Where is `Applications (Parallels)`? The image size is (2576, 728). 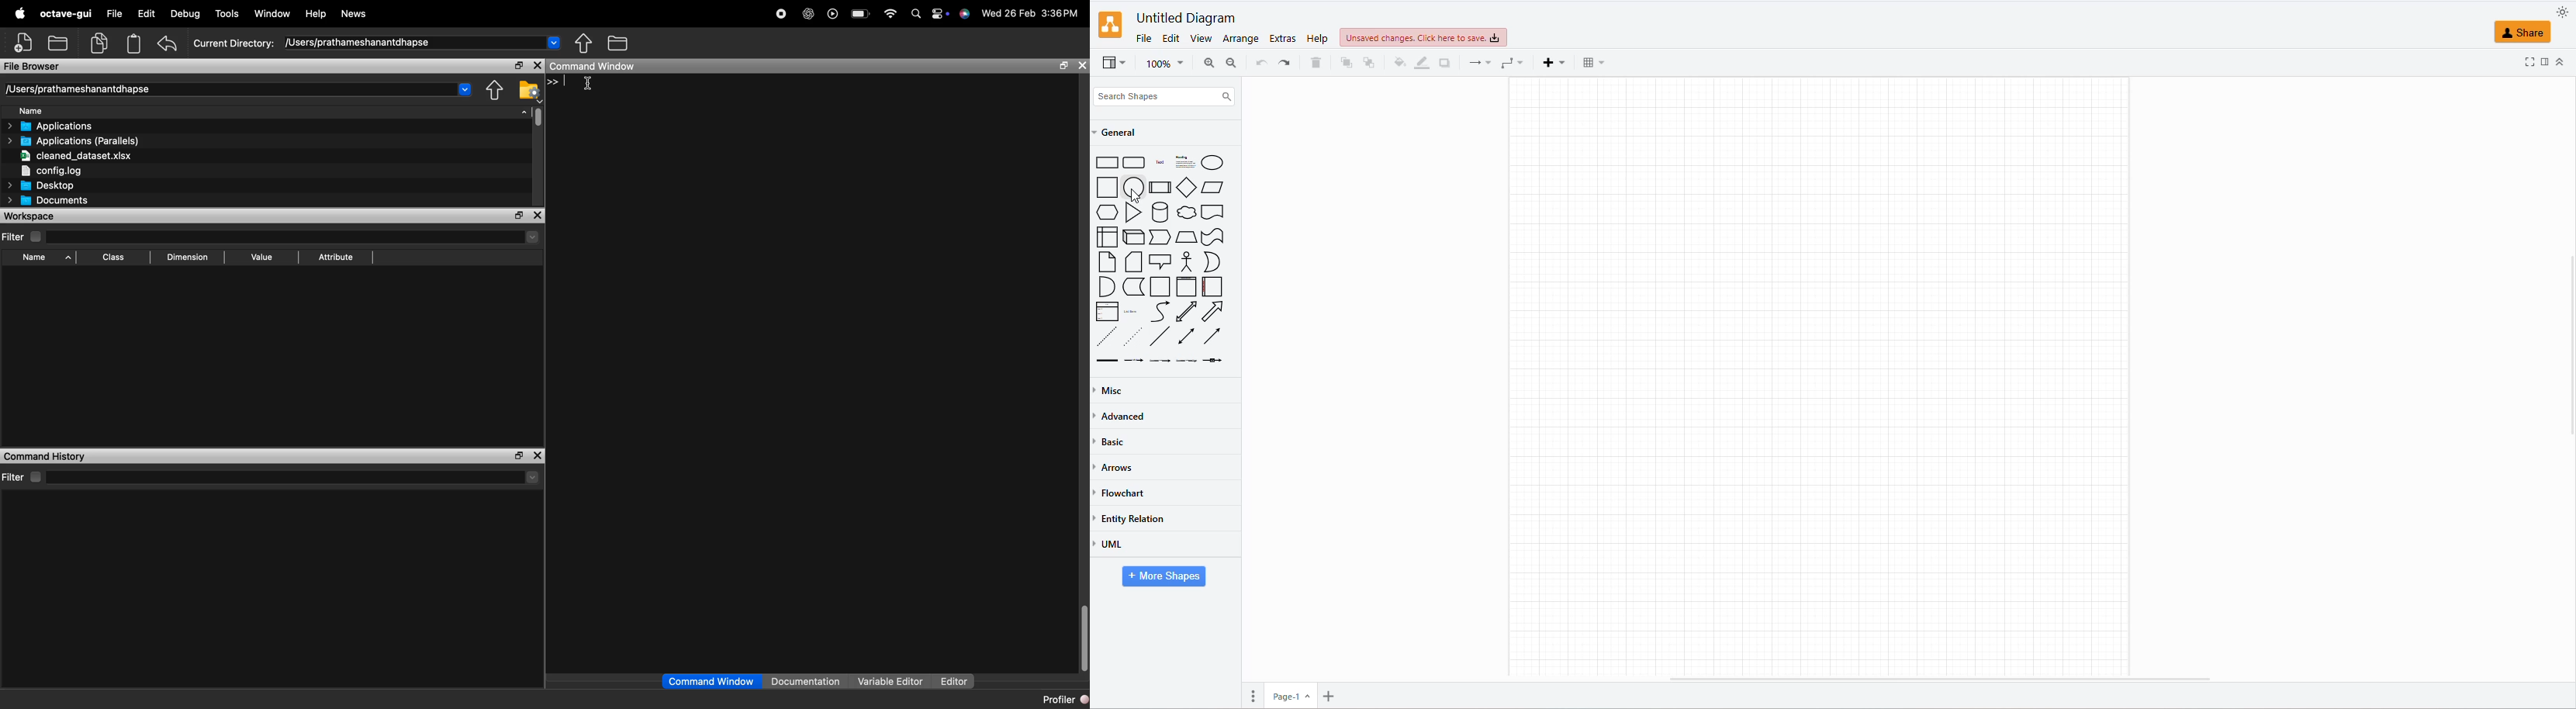 Applications (Parallels) is located at coordinates (72, 141).